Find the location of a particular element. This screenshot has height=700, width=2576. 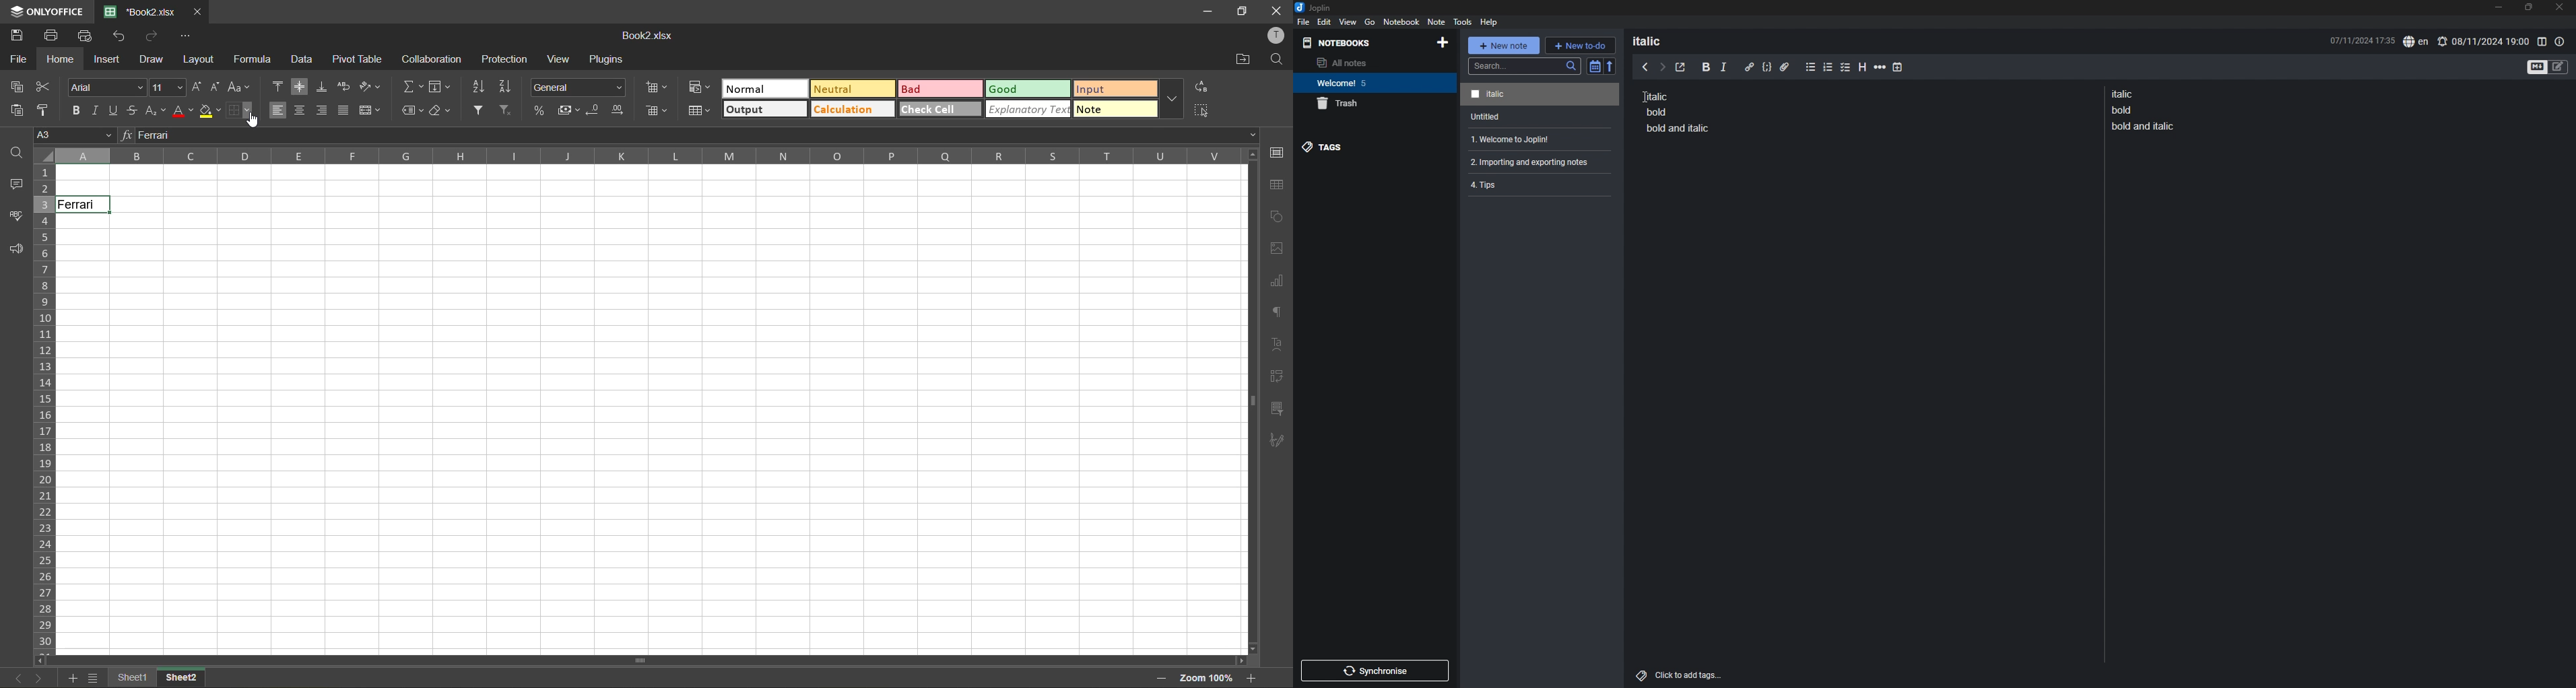

note is located at coordinates (2146, 110).